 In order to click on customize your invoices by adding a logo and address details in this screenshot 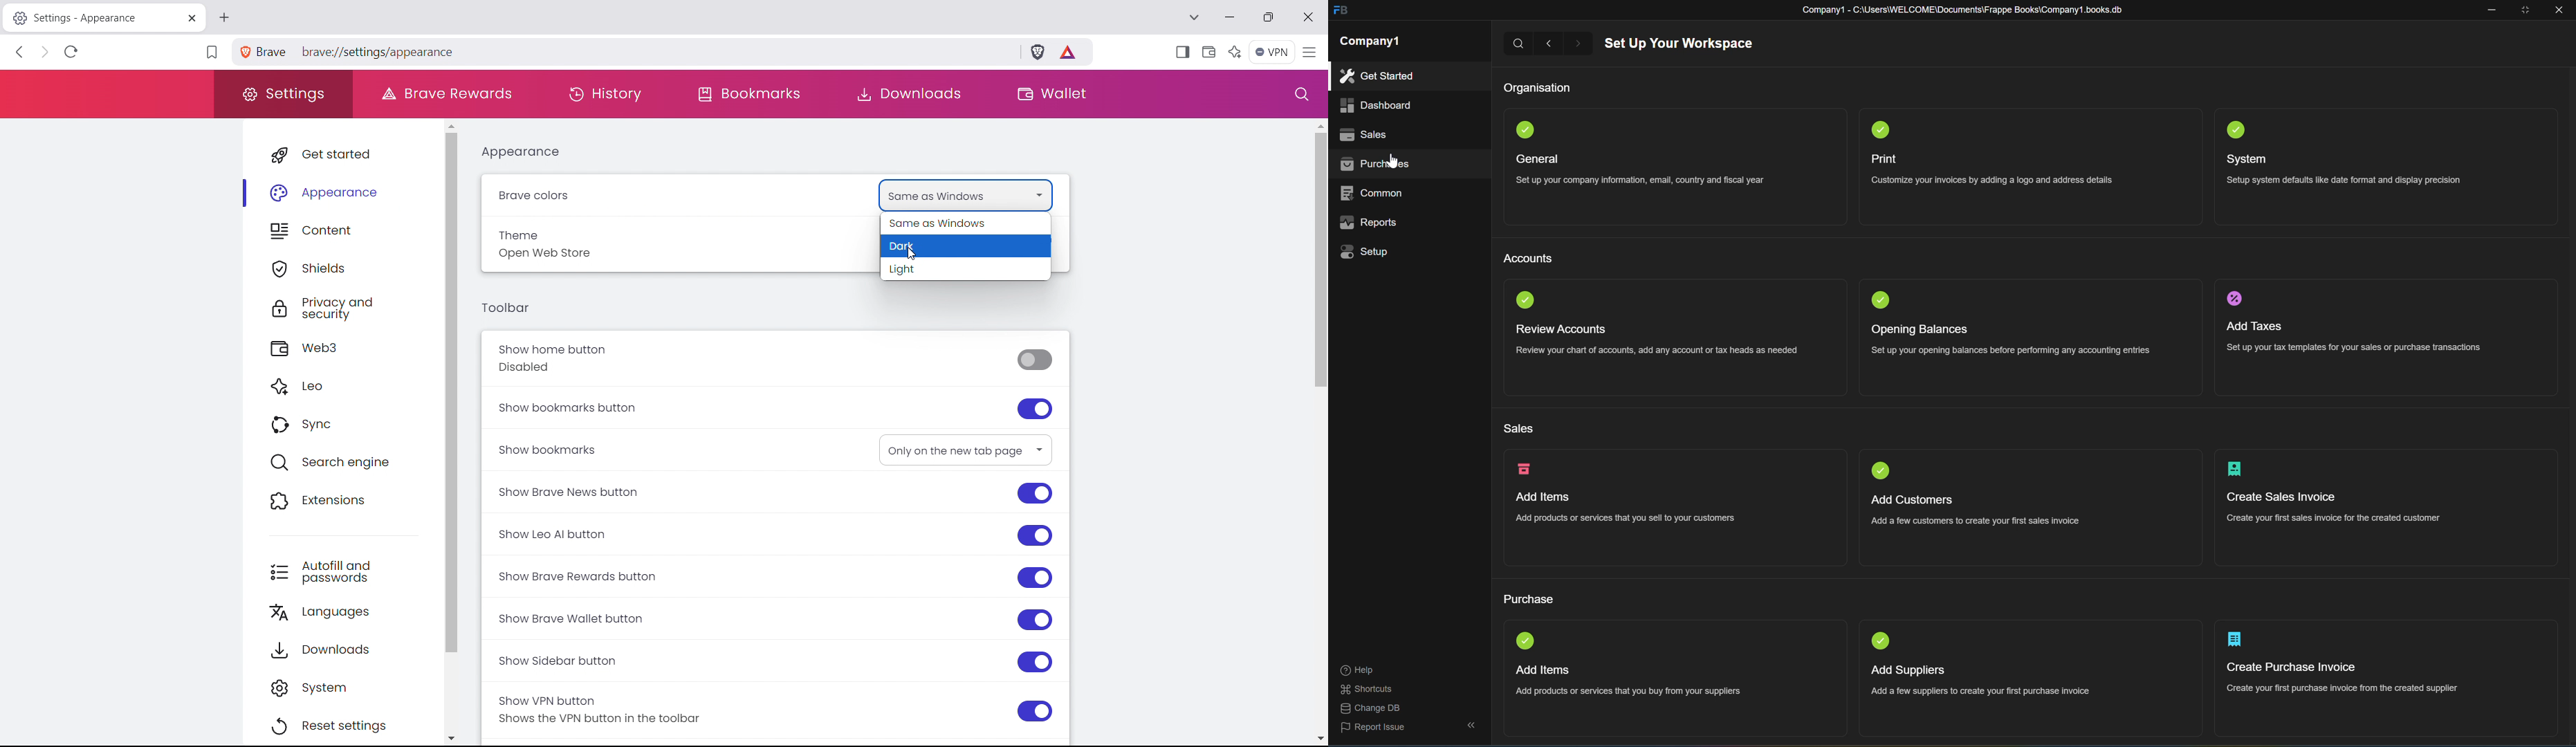, I will do `click(1992, 180)`.